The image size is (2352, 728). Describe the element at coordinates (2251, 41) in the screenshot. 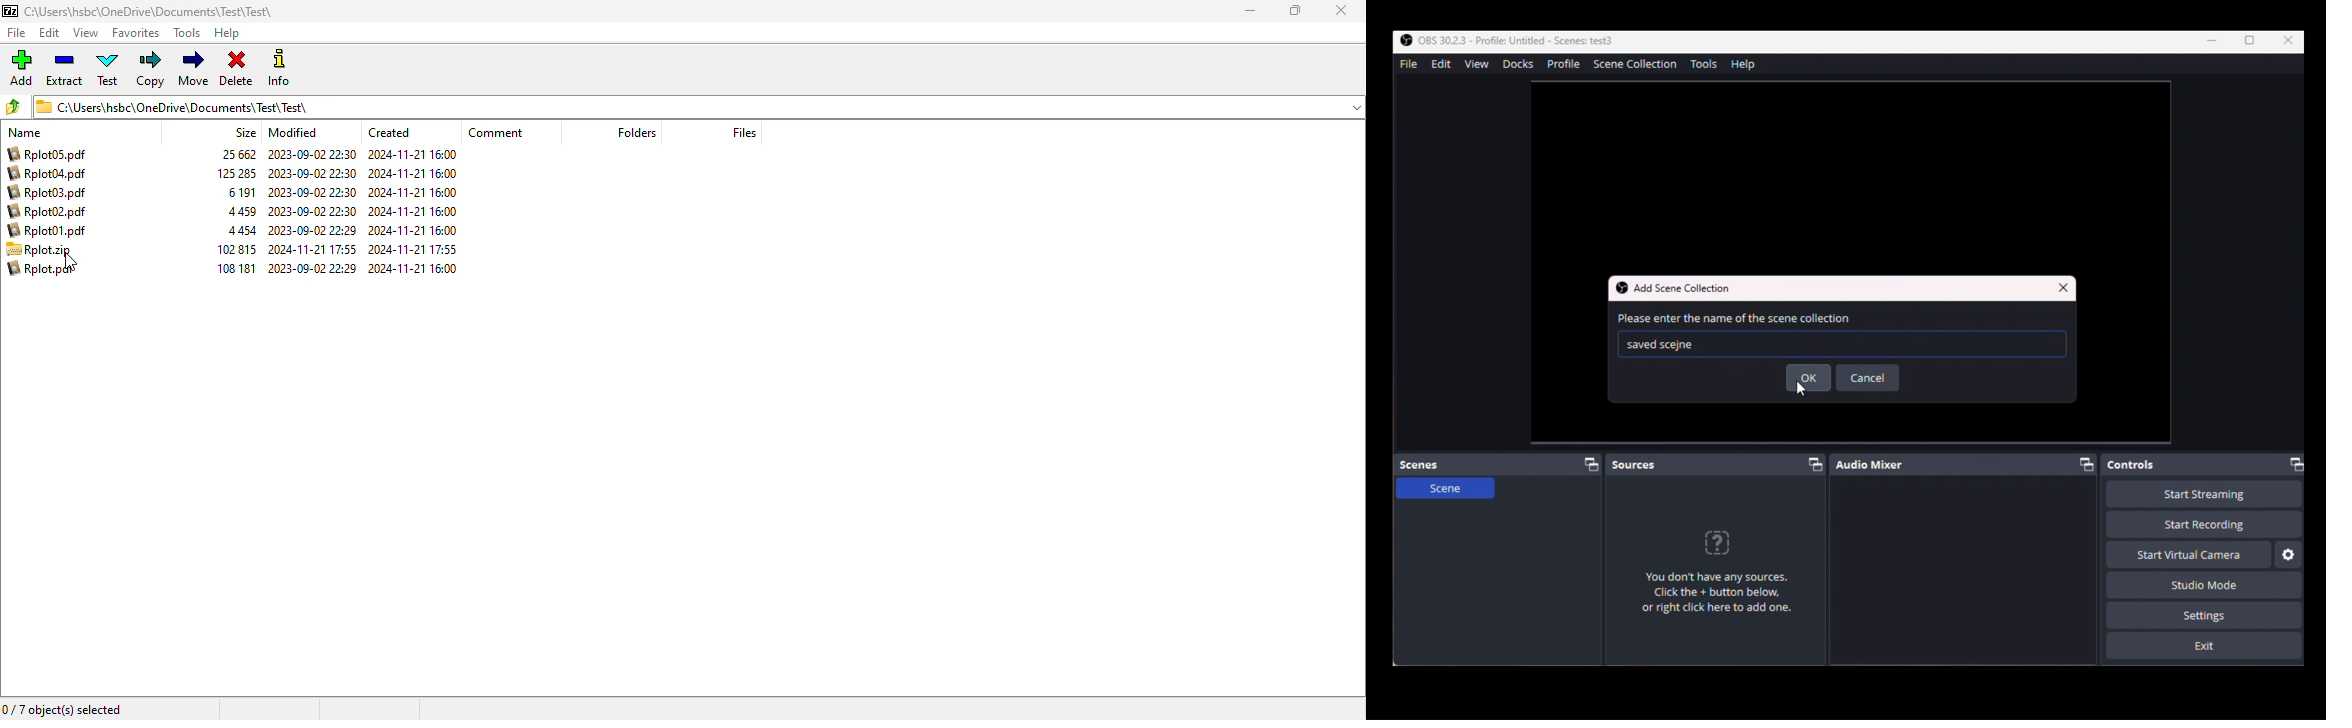

I see `Box` at that location.